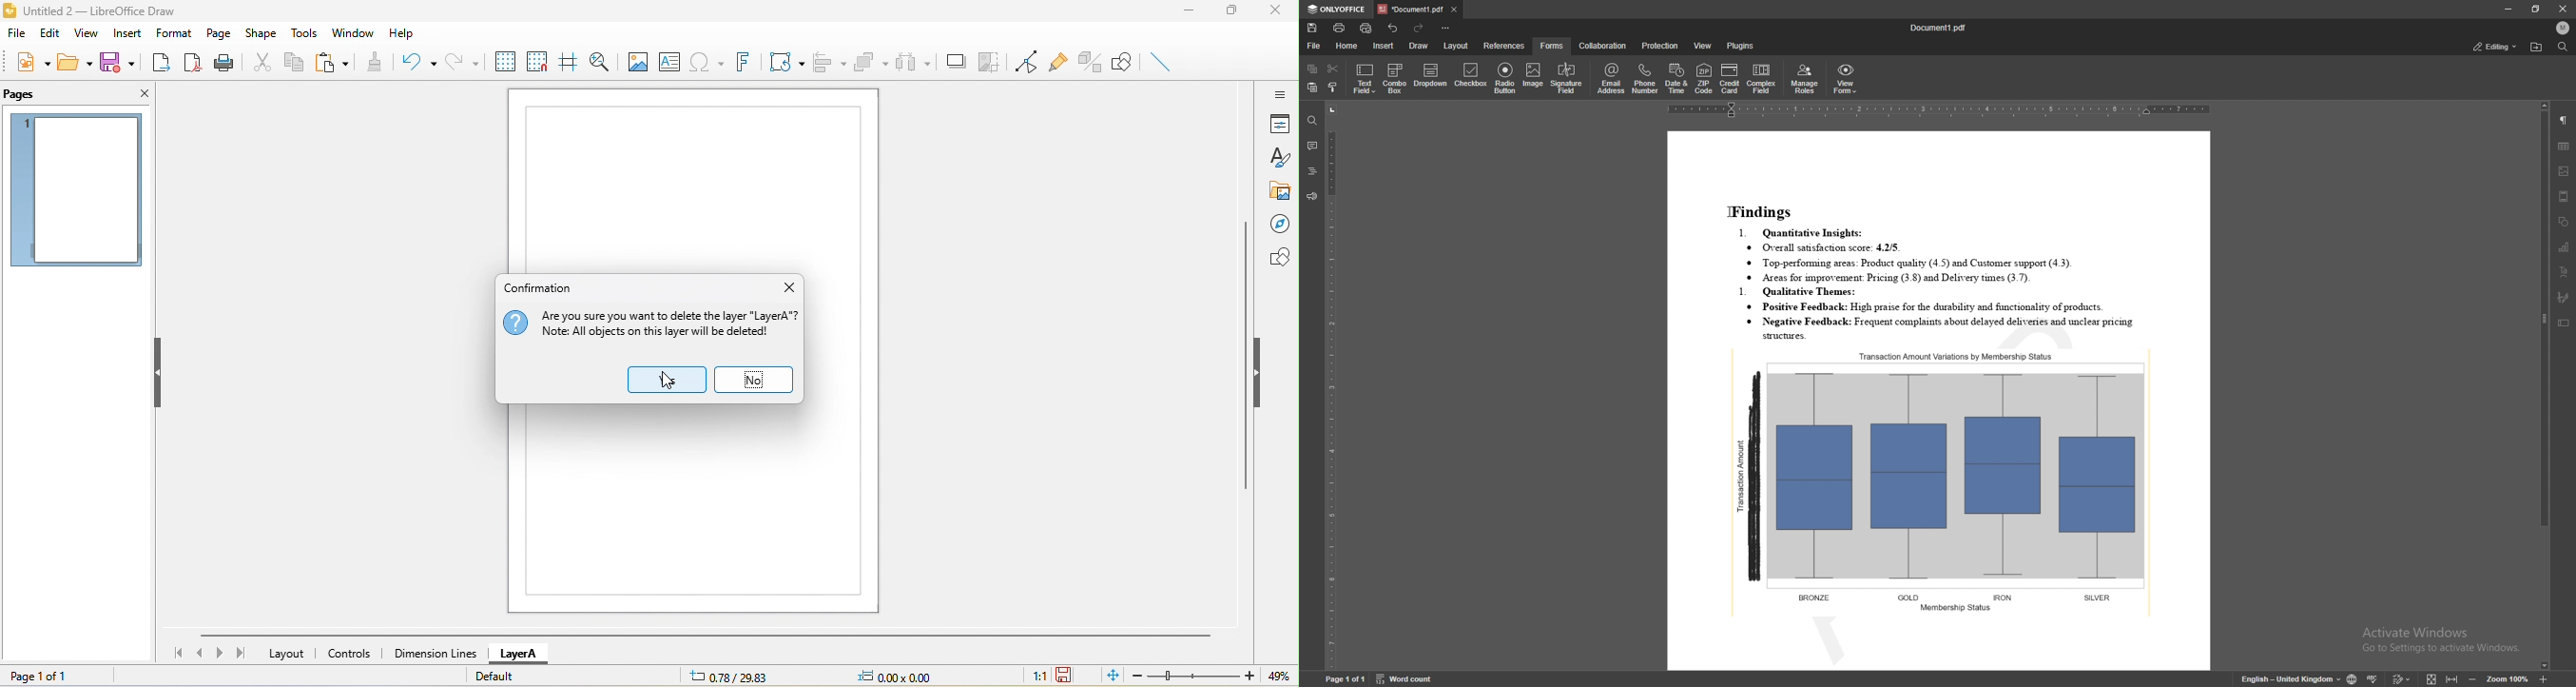  Describe the element at coordinates (74, 190) in the screenshot. I see `page 1` at that location.